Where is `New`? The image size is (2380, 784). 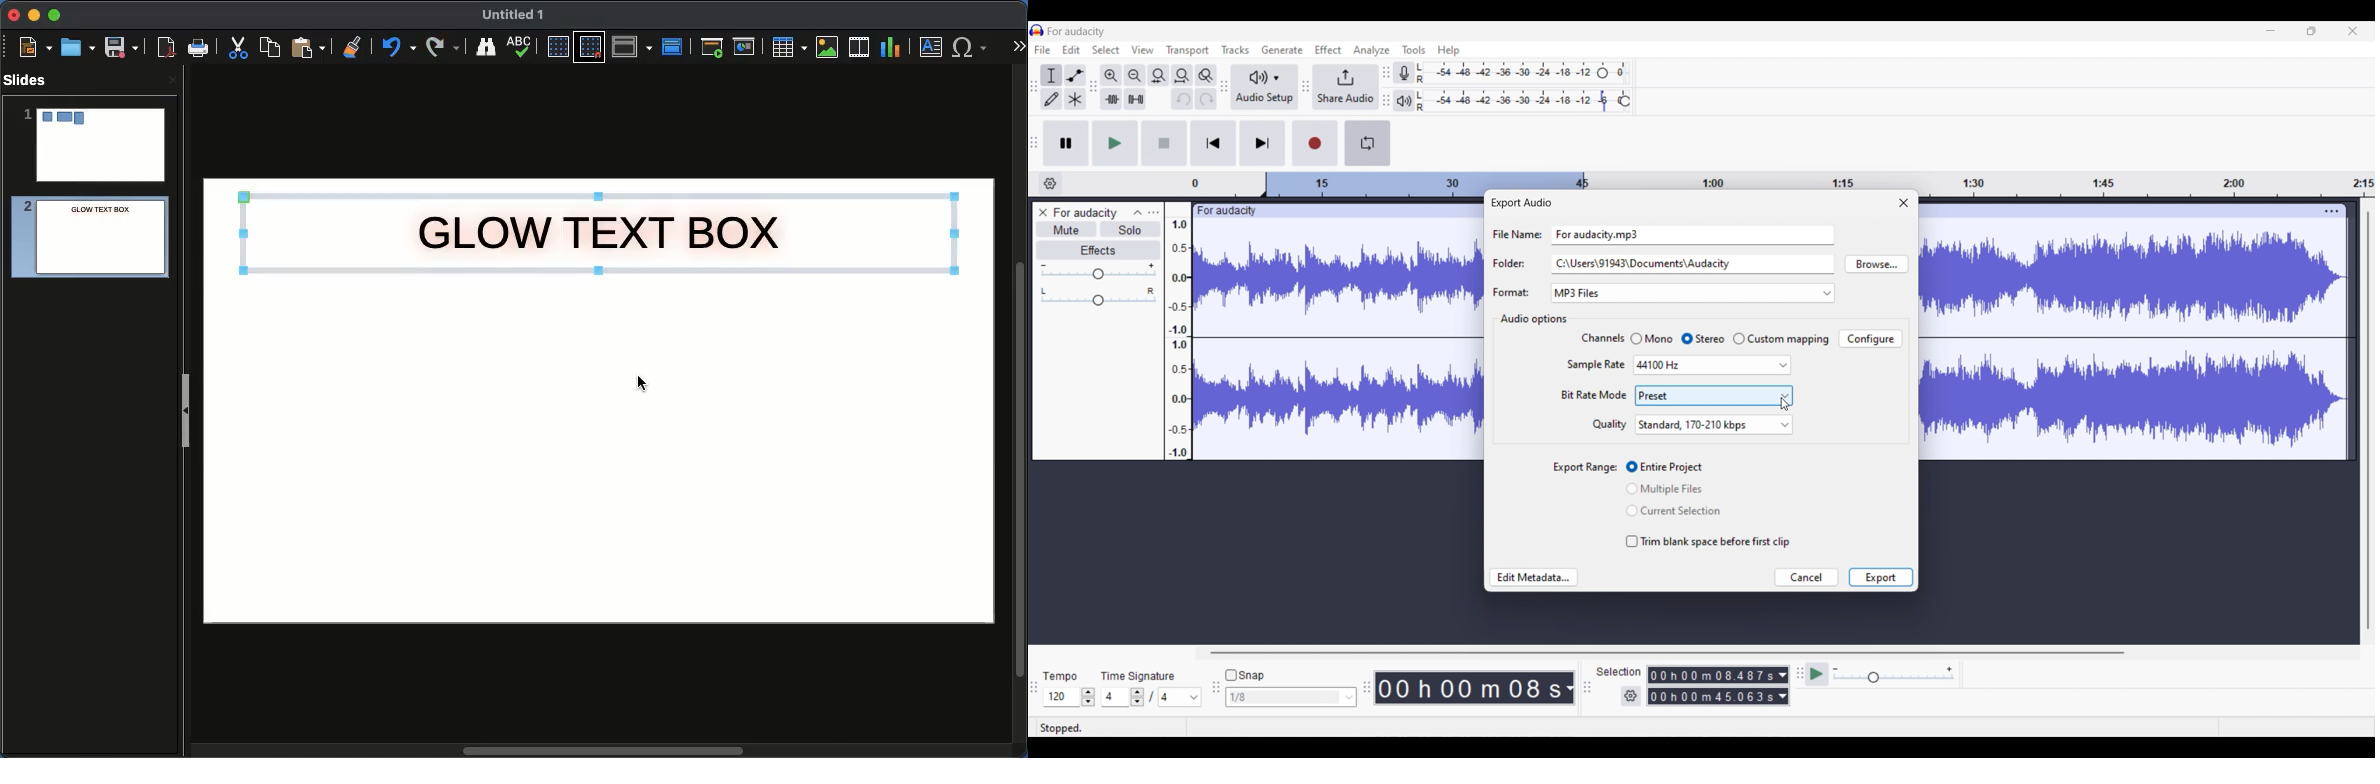
New is located at coordinates (35, 46).